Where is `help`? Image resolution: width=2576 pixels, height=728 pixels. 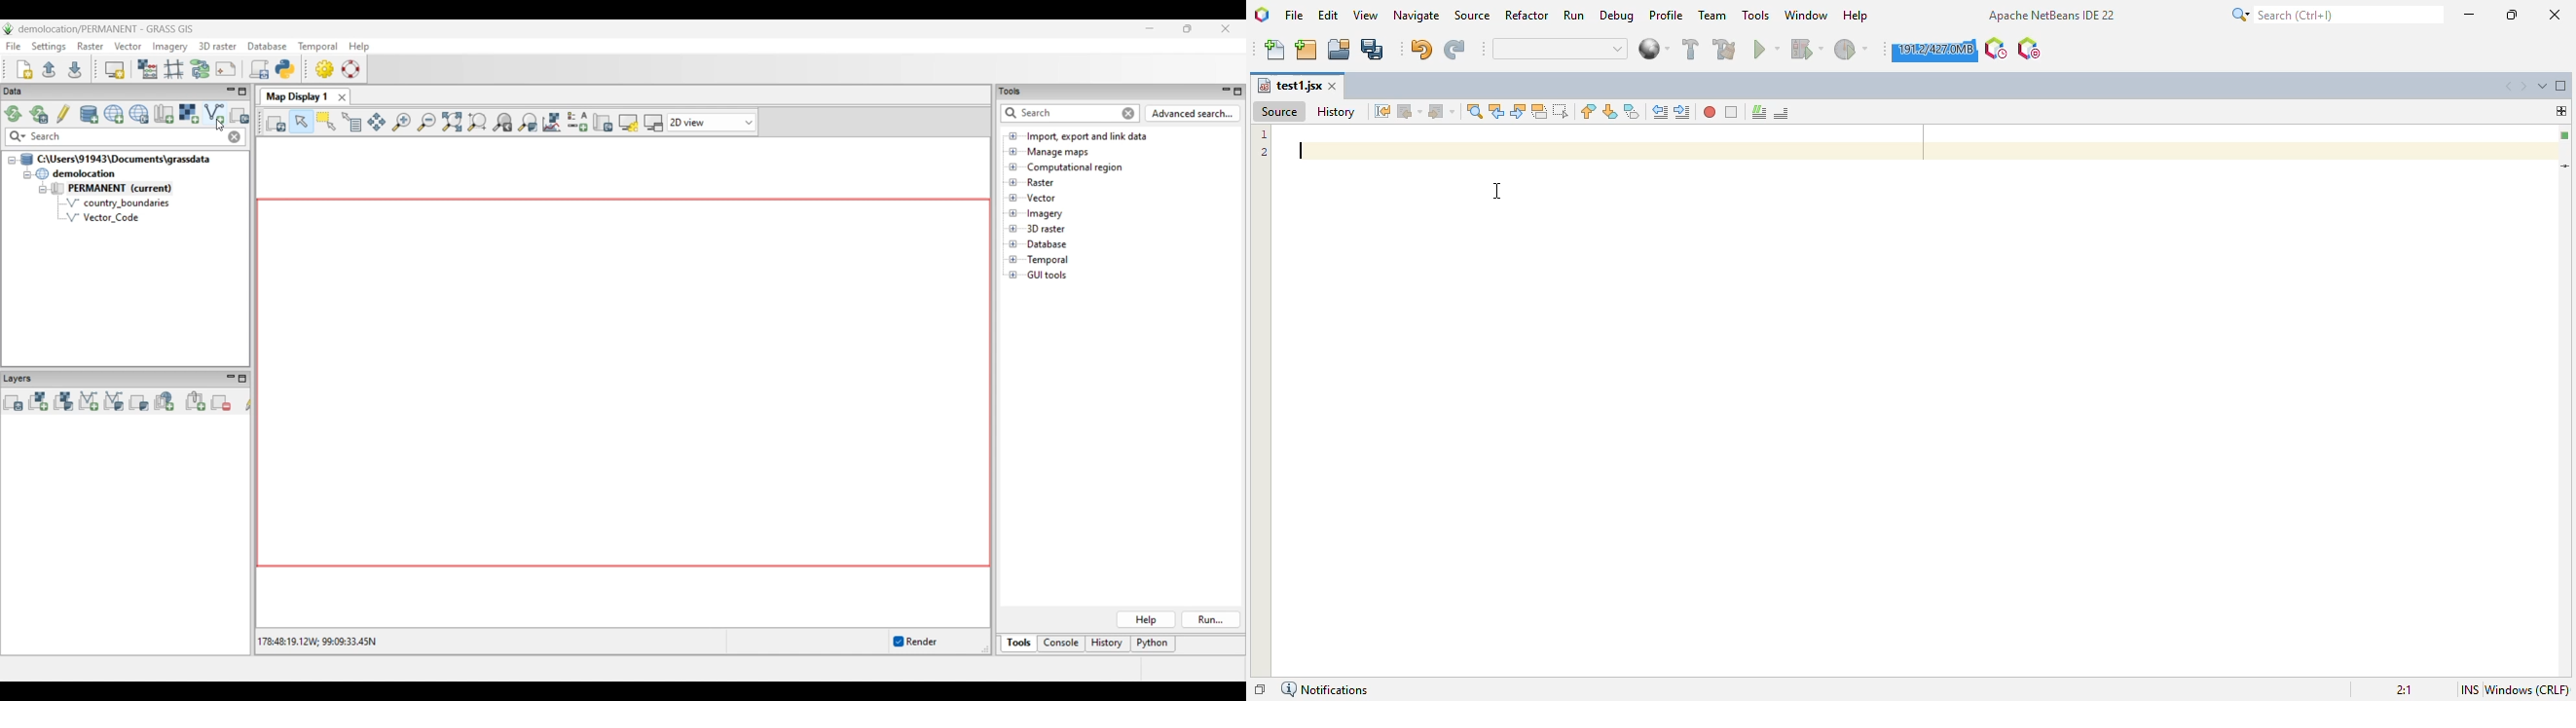 help is located at coordinates (1857, 16).